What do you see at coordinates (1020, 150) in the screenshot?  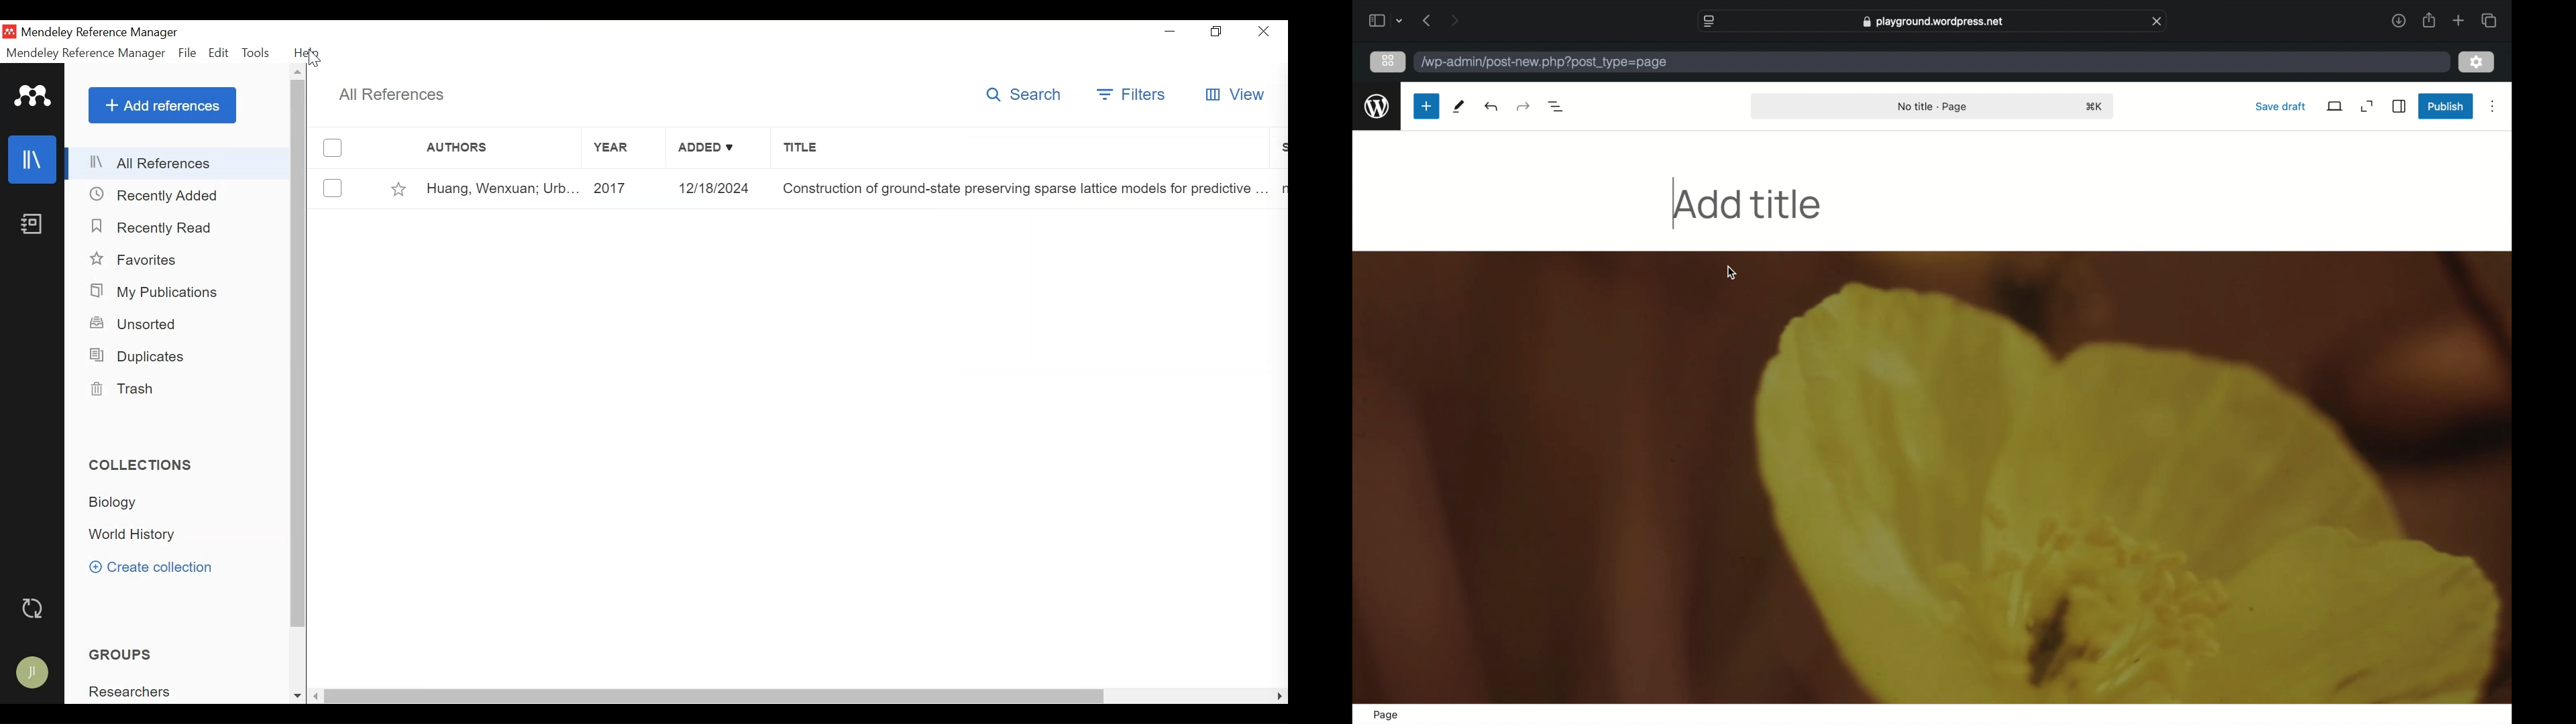 I see `Title` at bounding box center [1020, 150].